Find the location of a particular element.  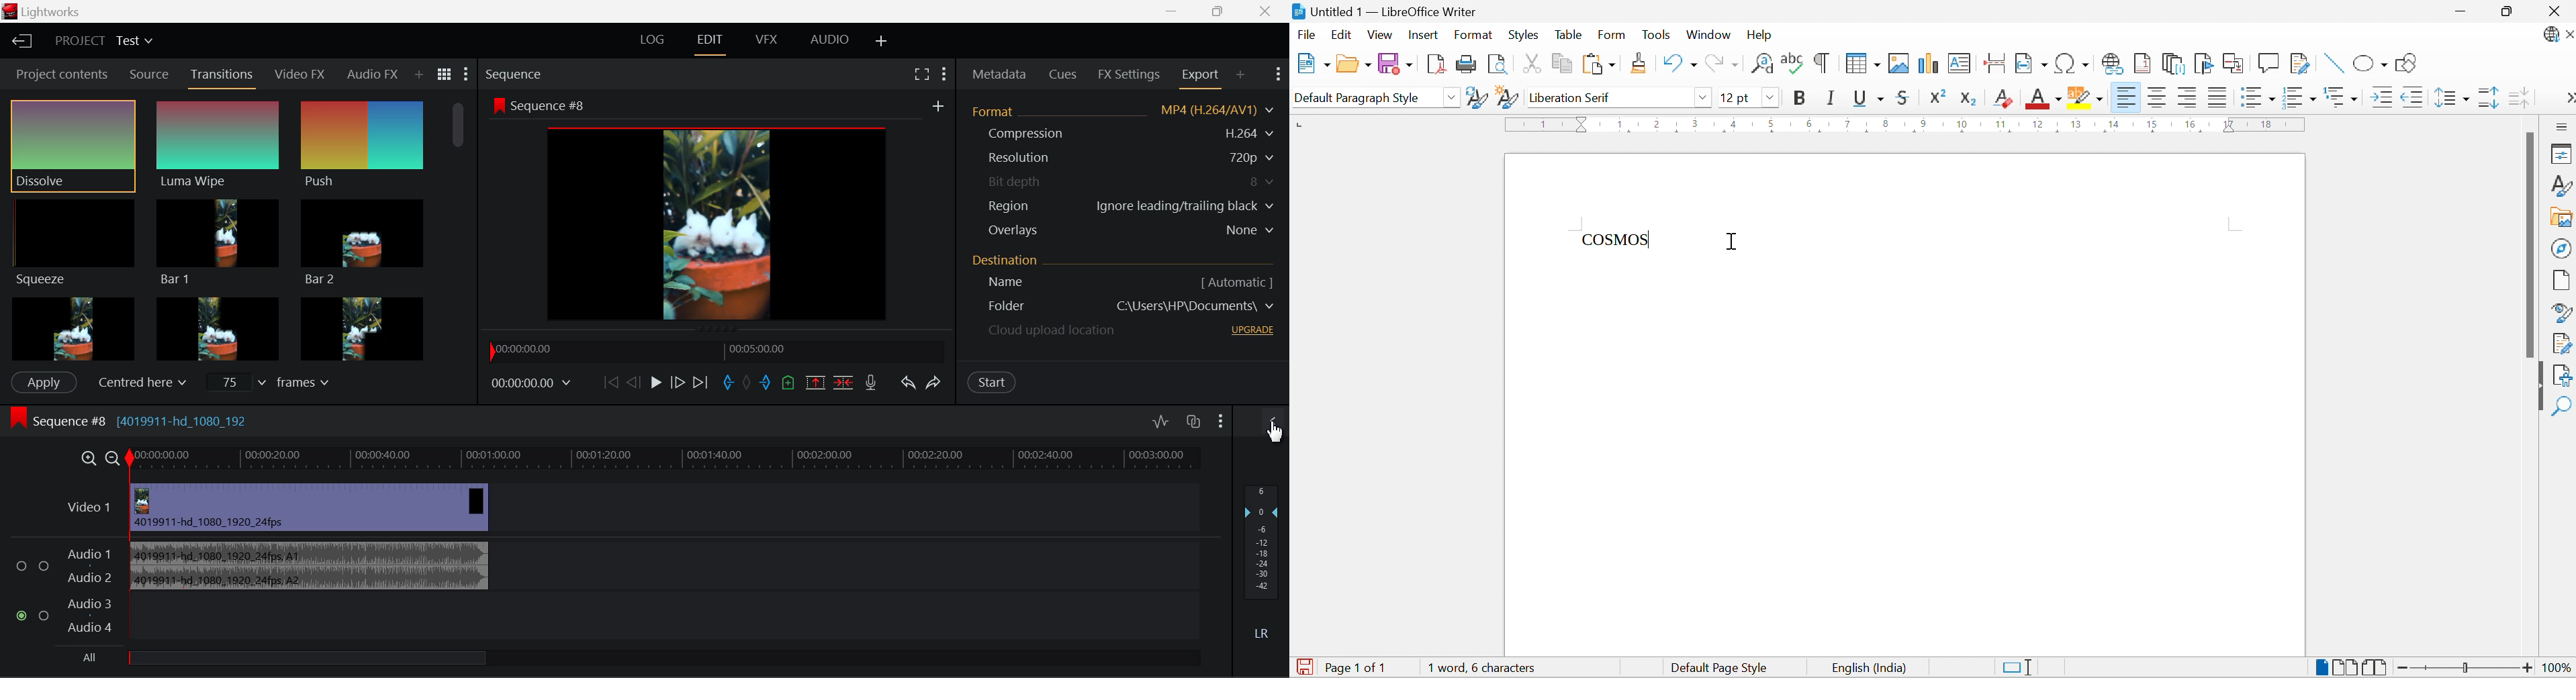

Audio Input Field is located at coordinates (601, 591).